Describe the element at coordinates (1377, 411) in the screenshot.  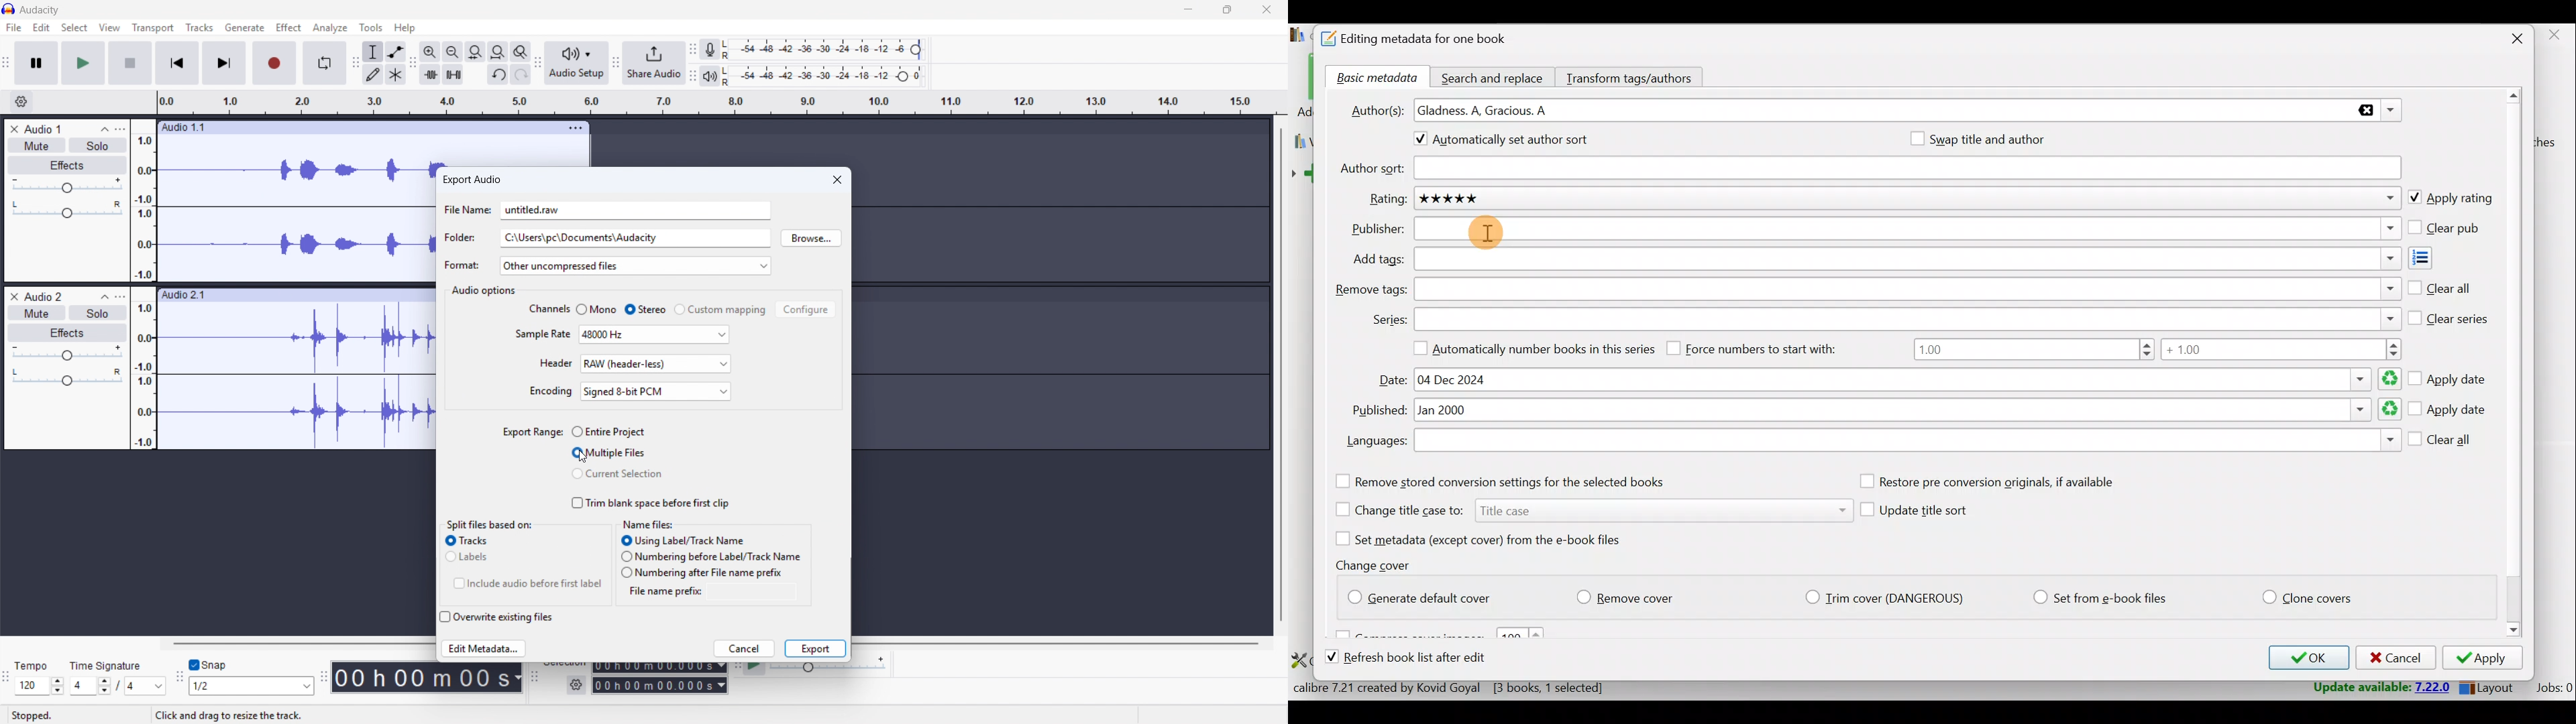
I see `Published:` at that location.